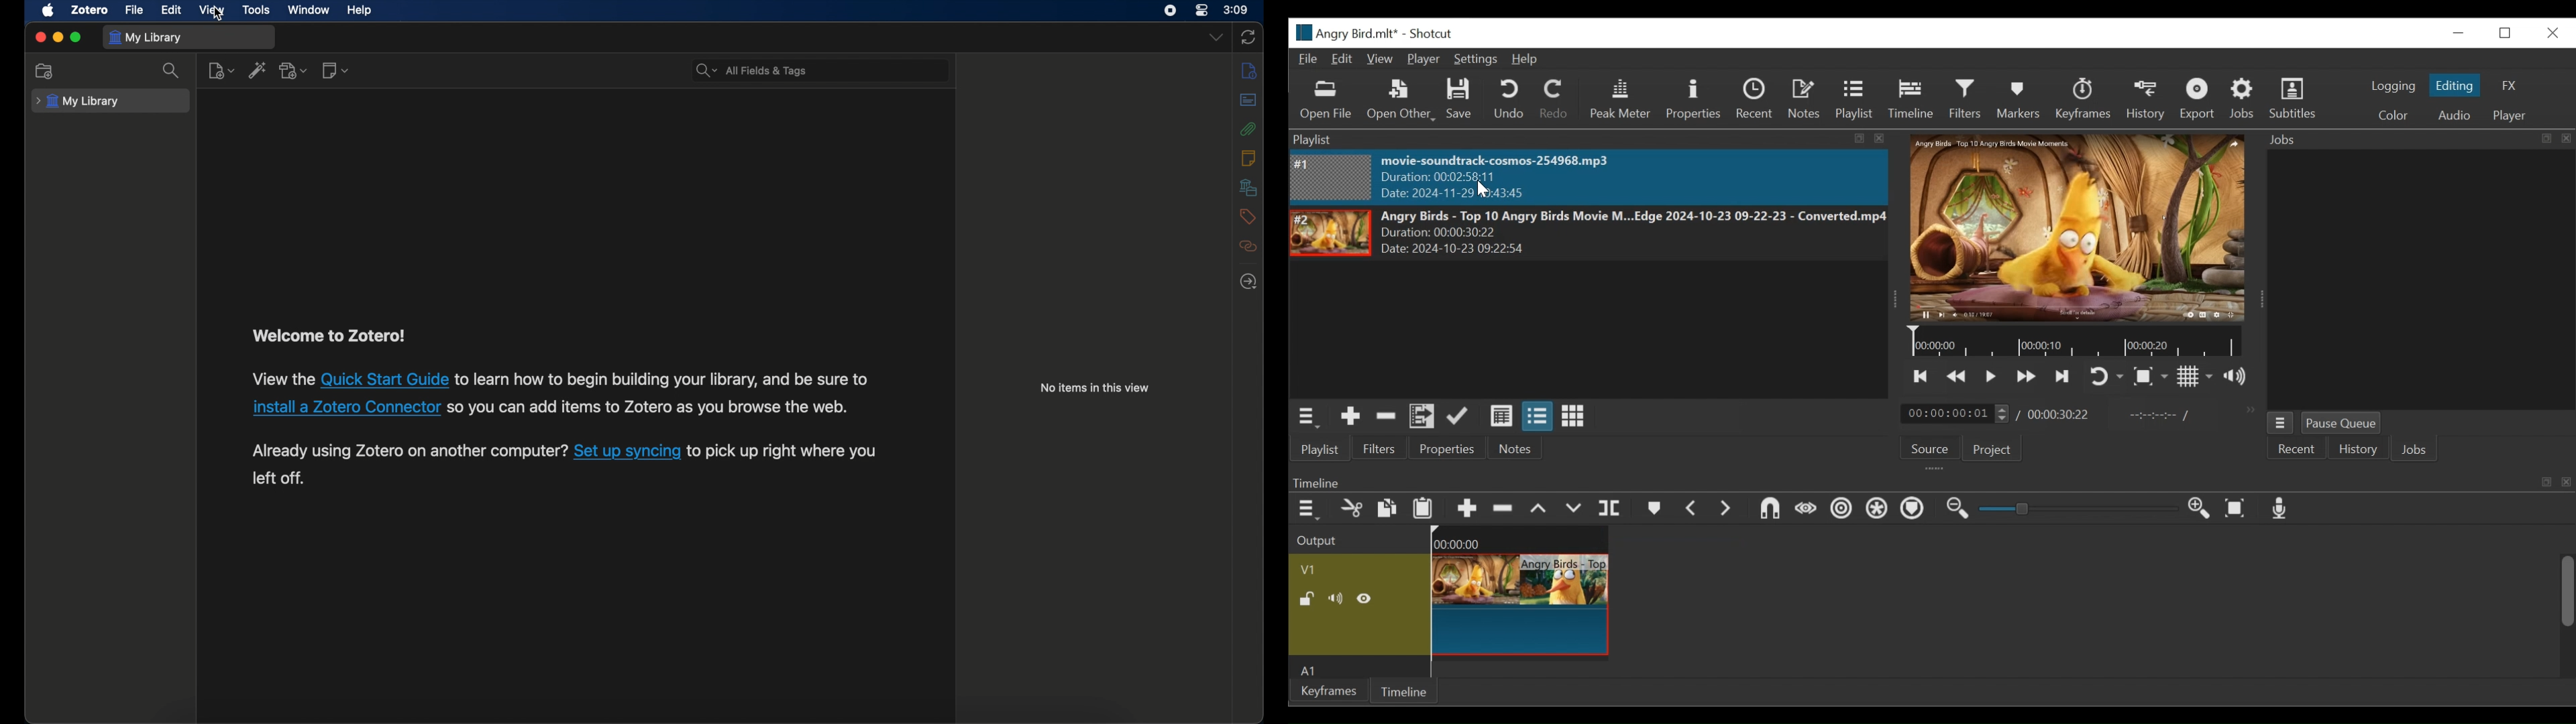 This screenshot has height=728, width=2576. Describe the element at coordinates (1878, 511) in the screenshot. I see `Ripple all tracks` at that location.